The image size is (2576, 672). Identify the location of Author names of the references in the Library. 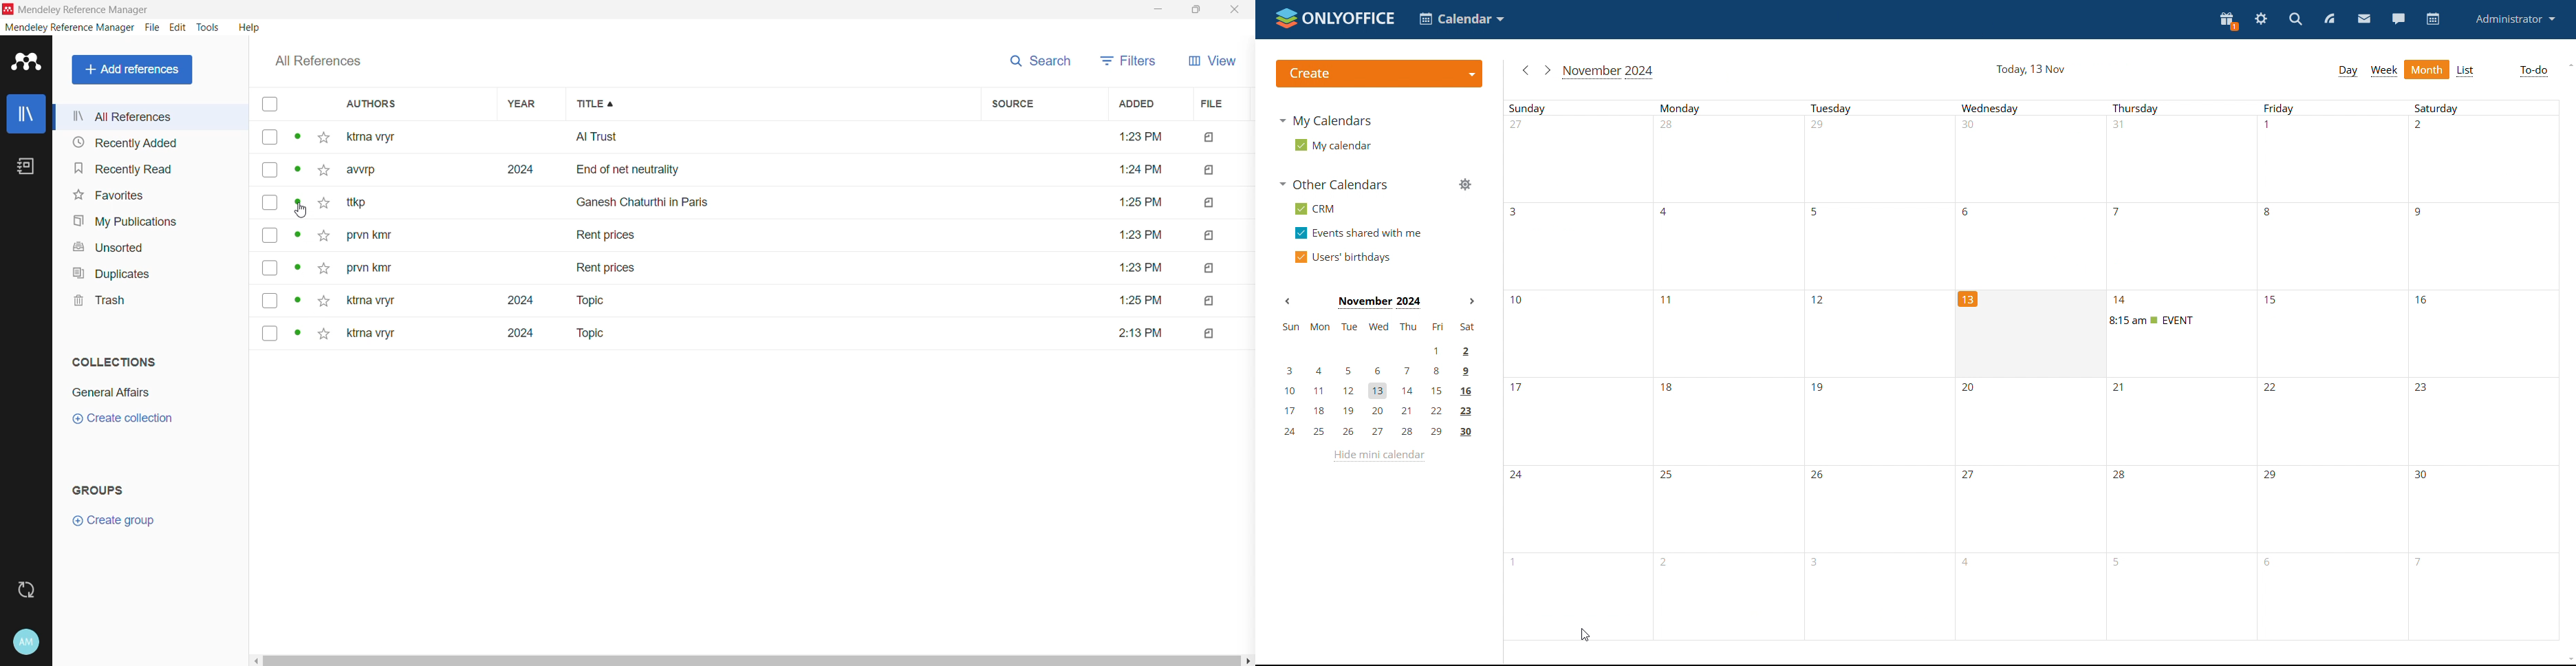
(418, 235).